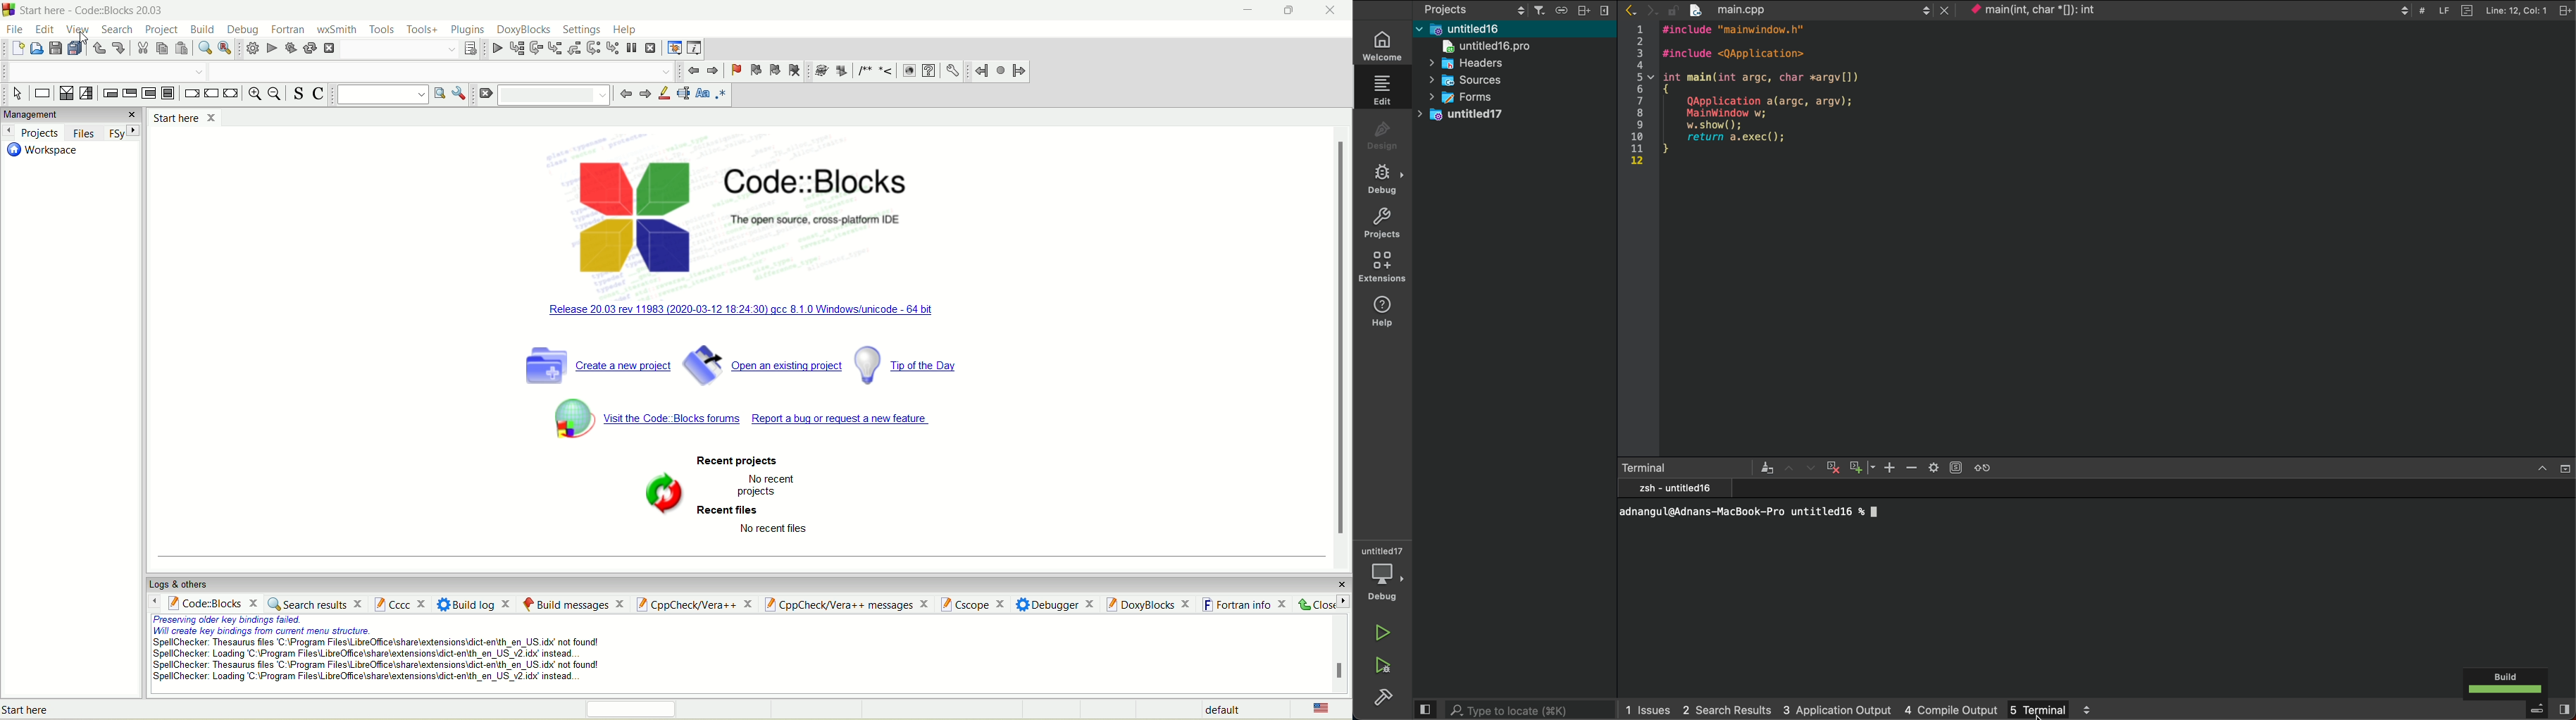 The height and width of the screenshot is (728, 2576). What do you see at coordinates (886, 71) in the screenshot?
I see `Insert a line` at bounding box center [886, 71].